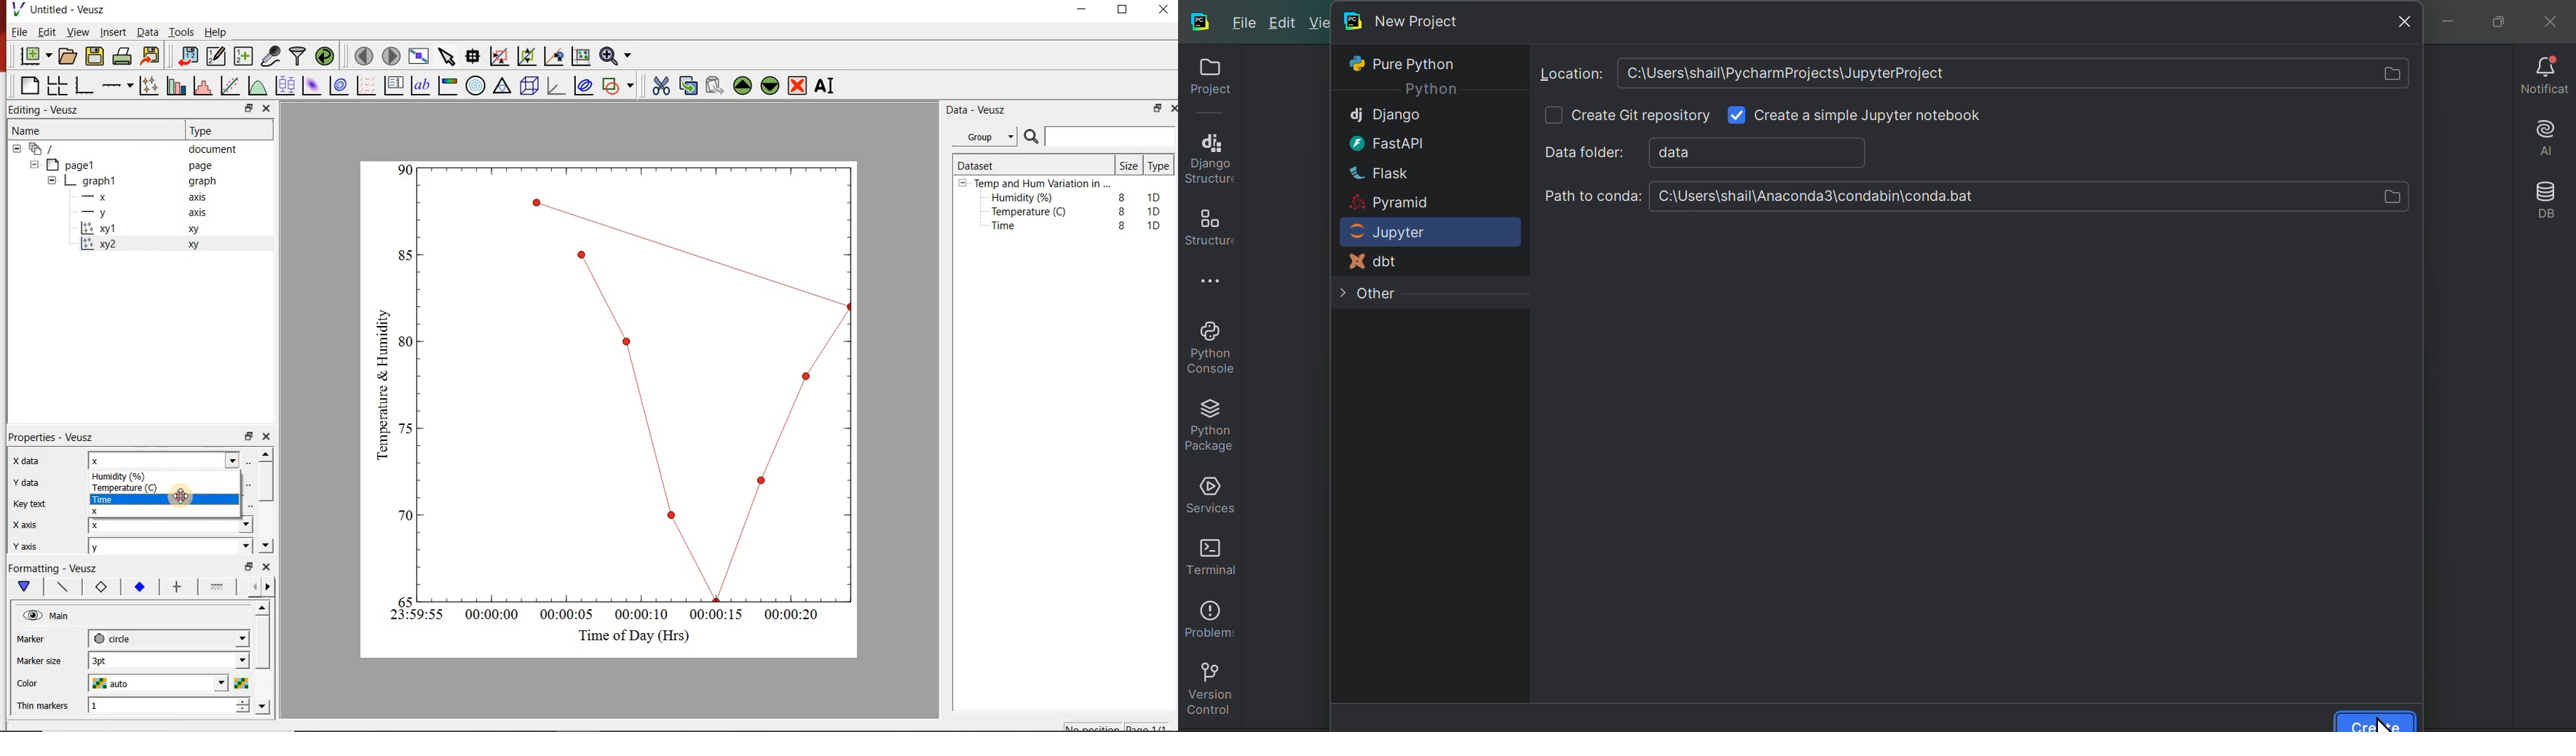 This screenshot has height=756, width=2576. I want to click on Temperature (C), so click(1032, 213).